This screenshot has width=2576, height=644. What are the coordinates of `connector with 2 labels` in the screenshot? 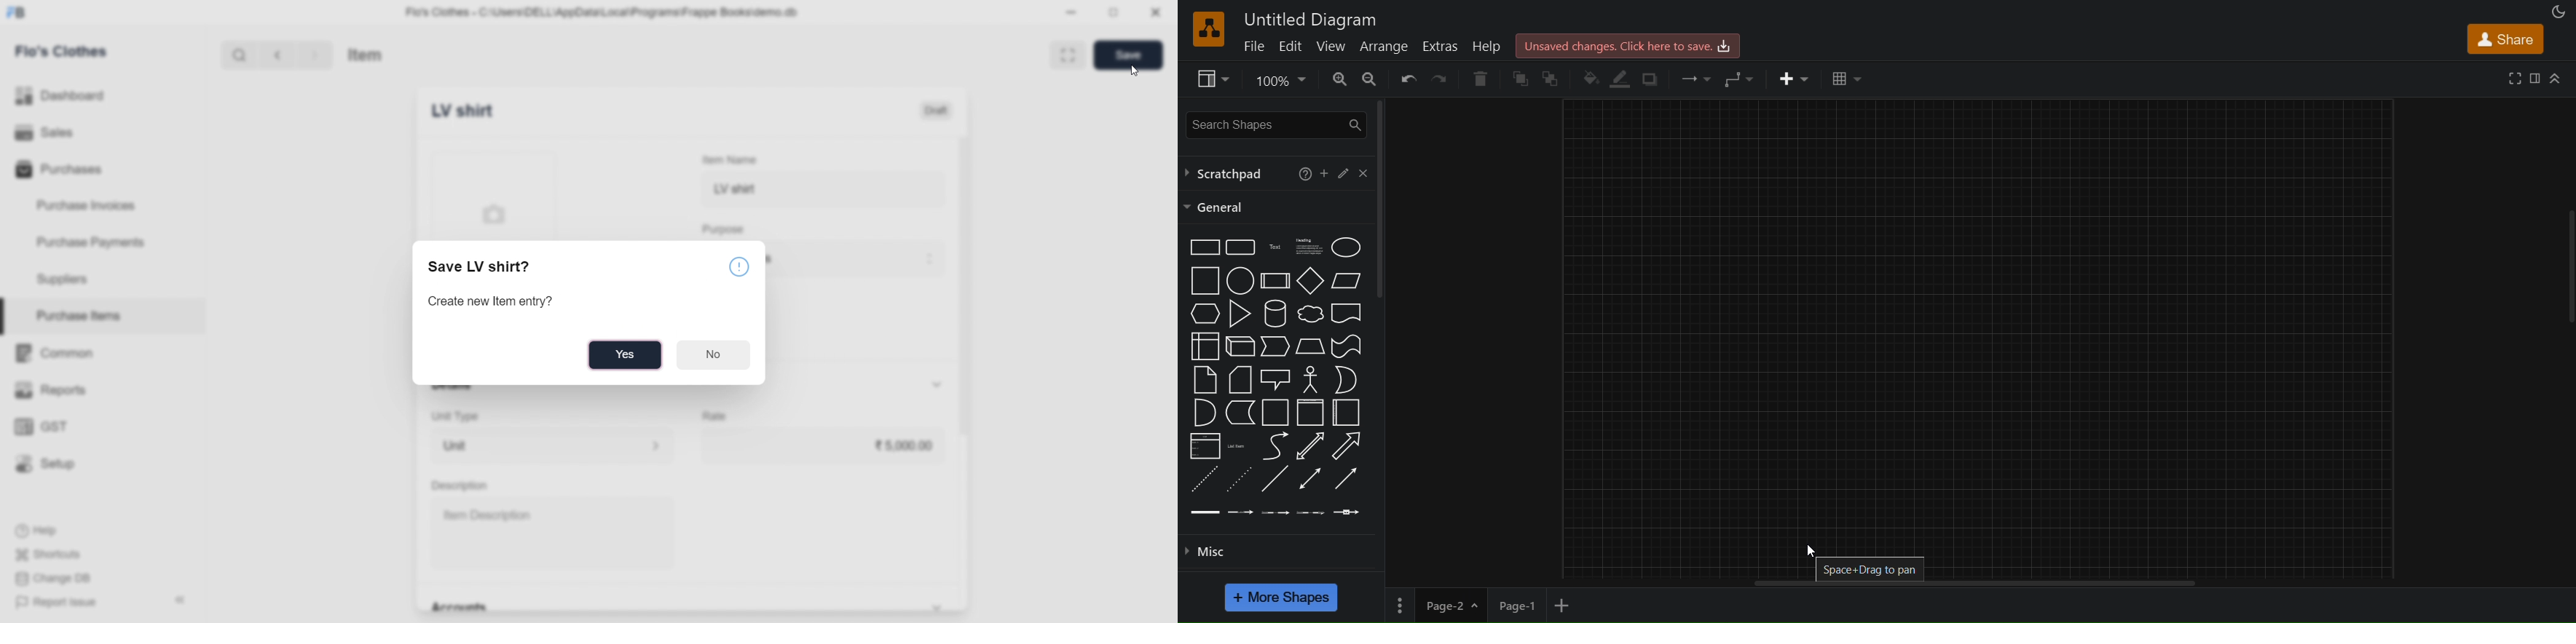 It's located at (1277, 510).